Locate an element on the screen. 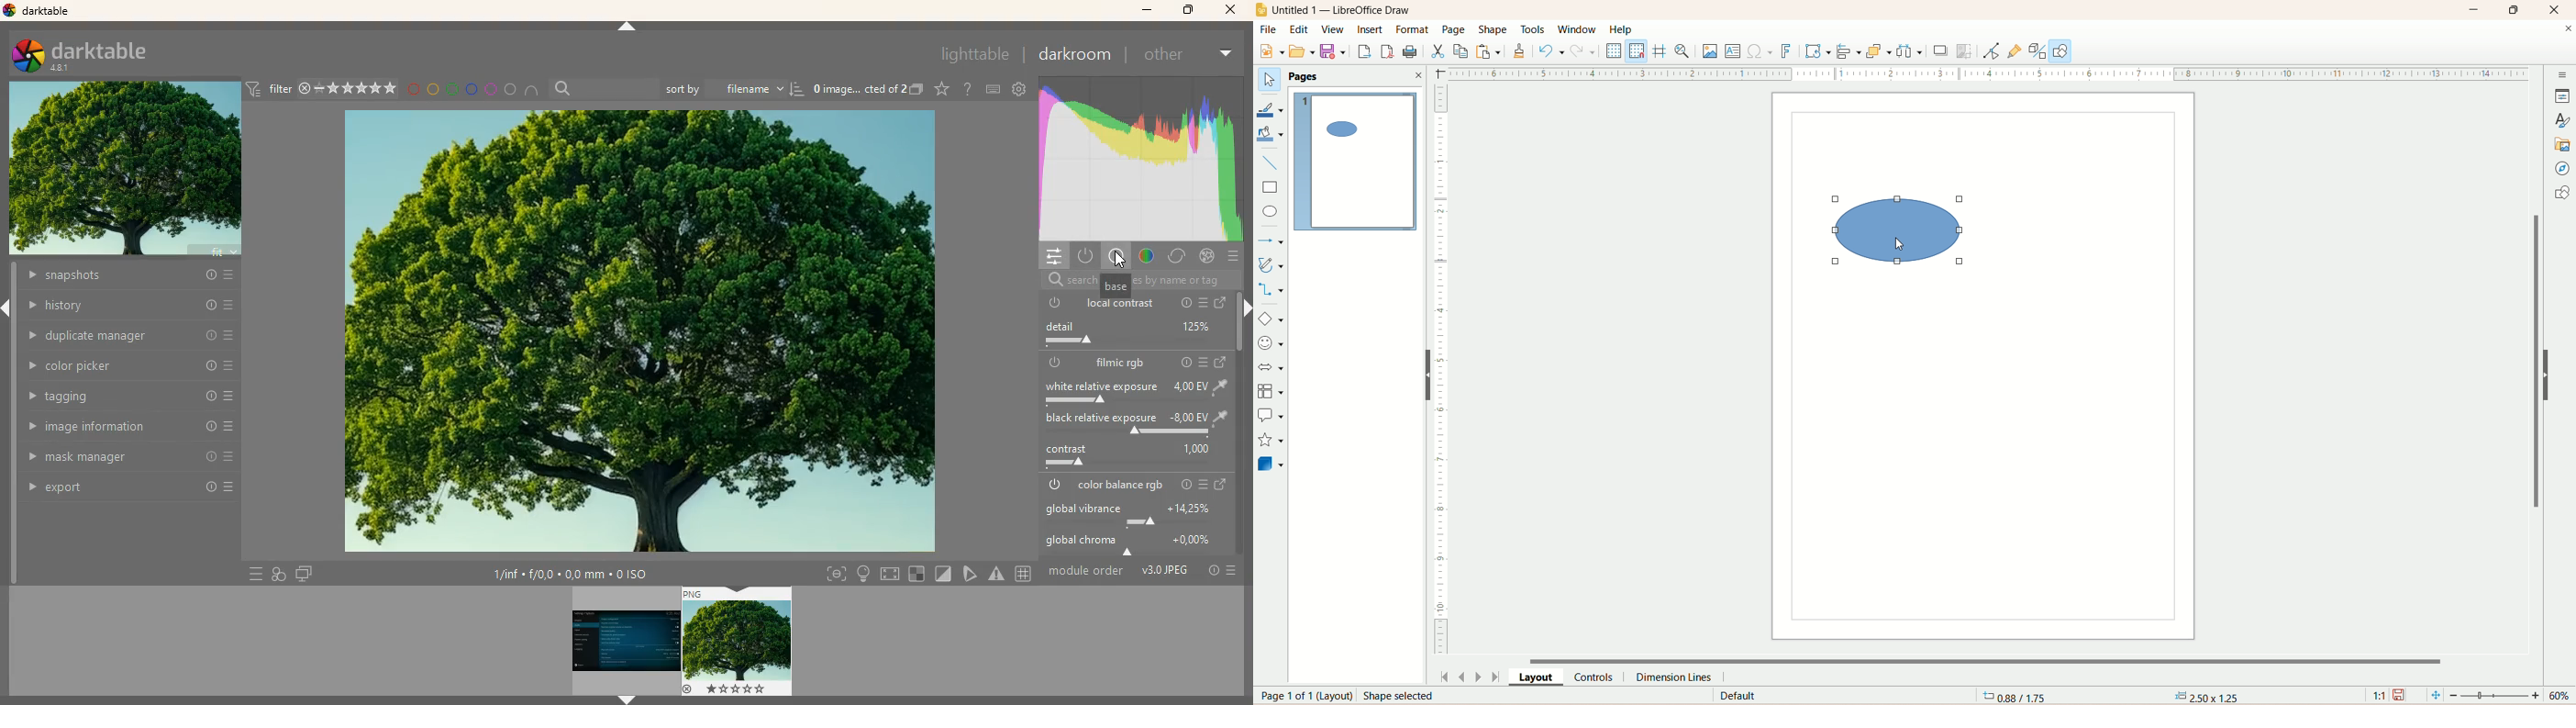  cut is located at coordinates (1440, 51).